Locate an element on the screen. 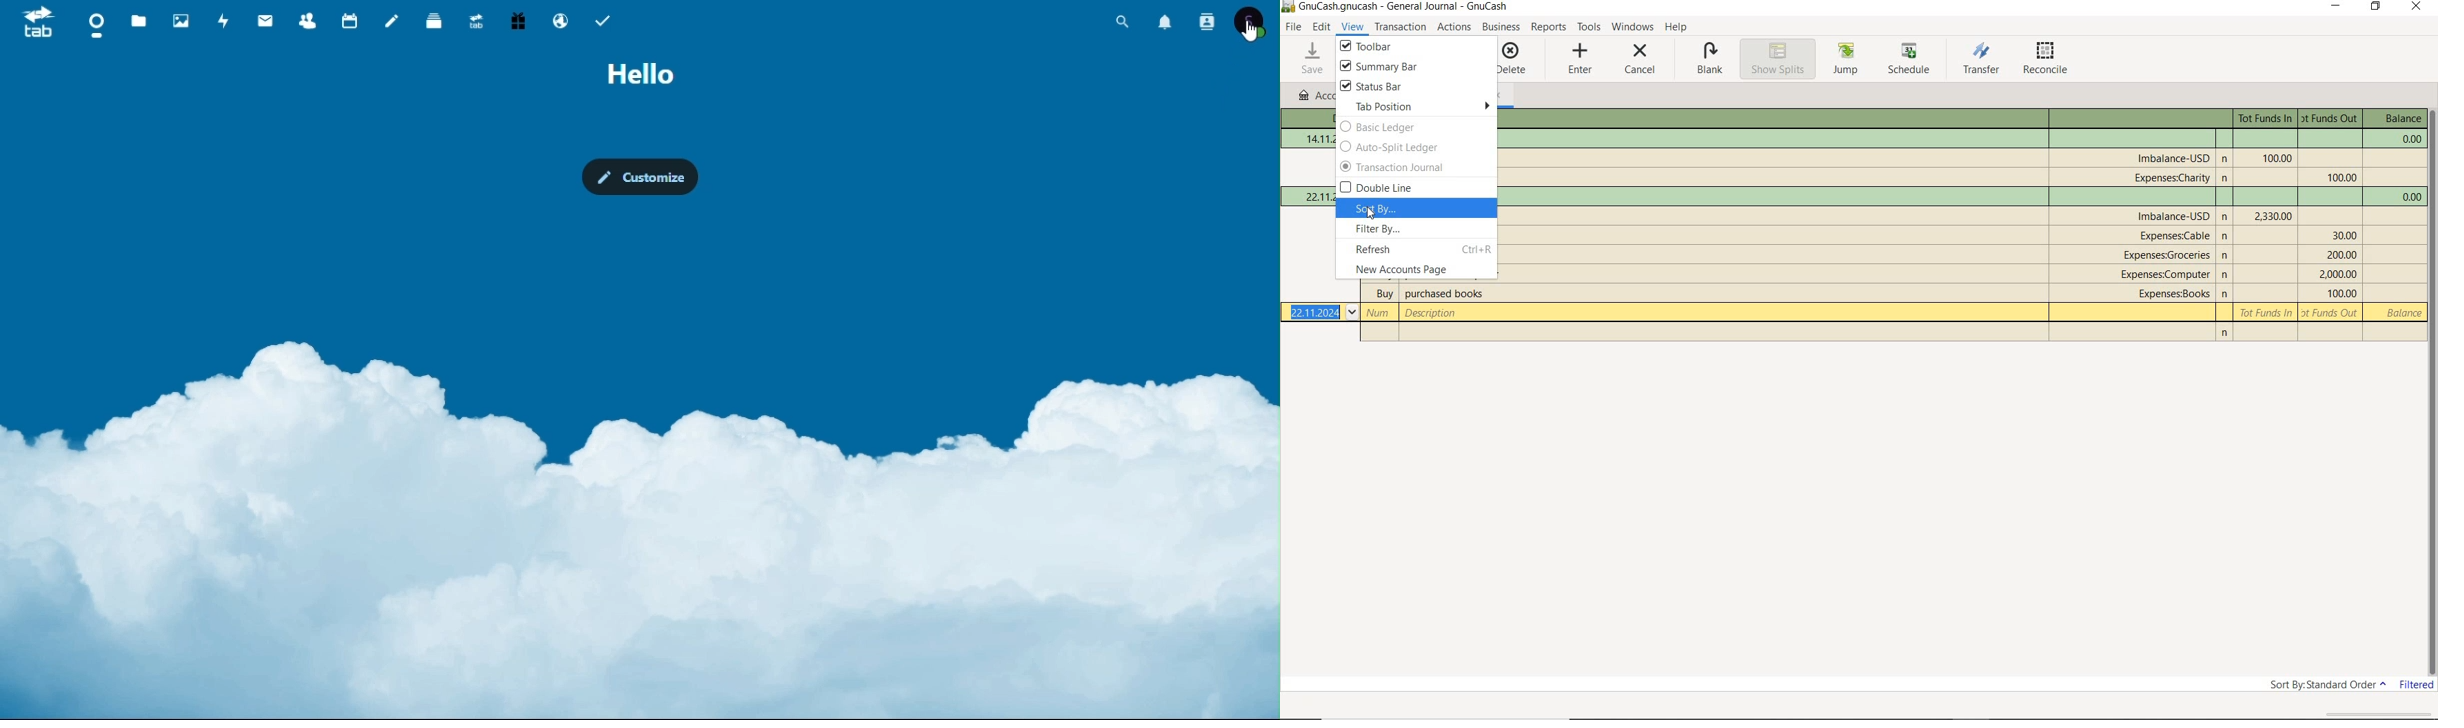 The height and width of the screenshot is (728, 2464). balance is located at coordinates (2409, 197).